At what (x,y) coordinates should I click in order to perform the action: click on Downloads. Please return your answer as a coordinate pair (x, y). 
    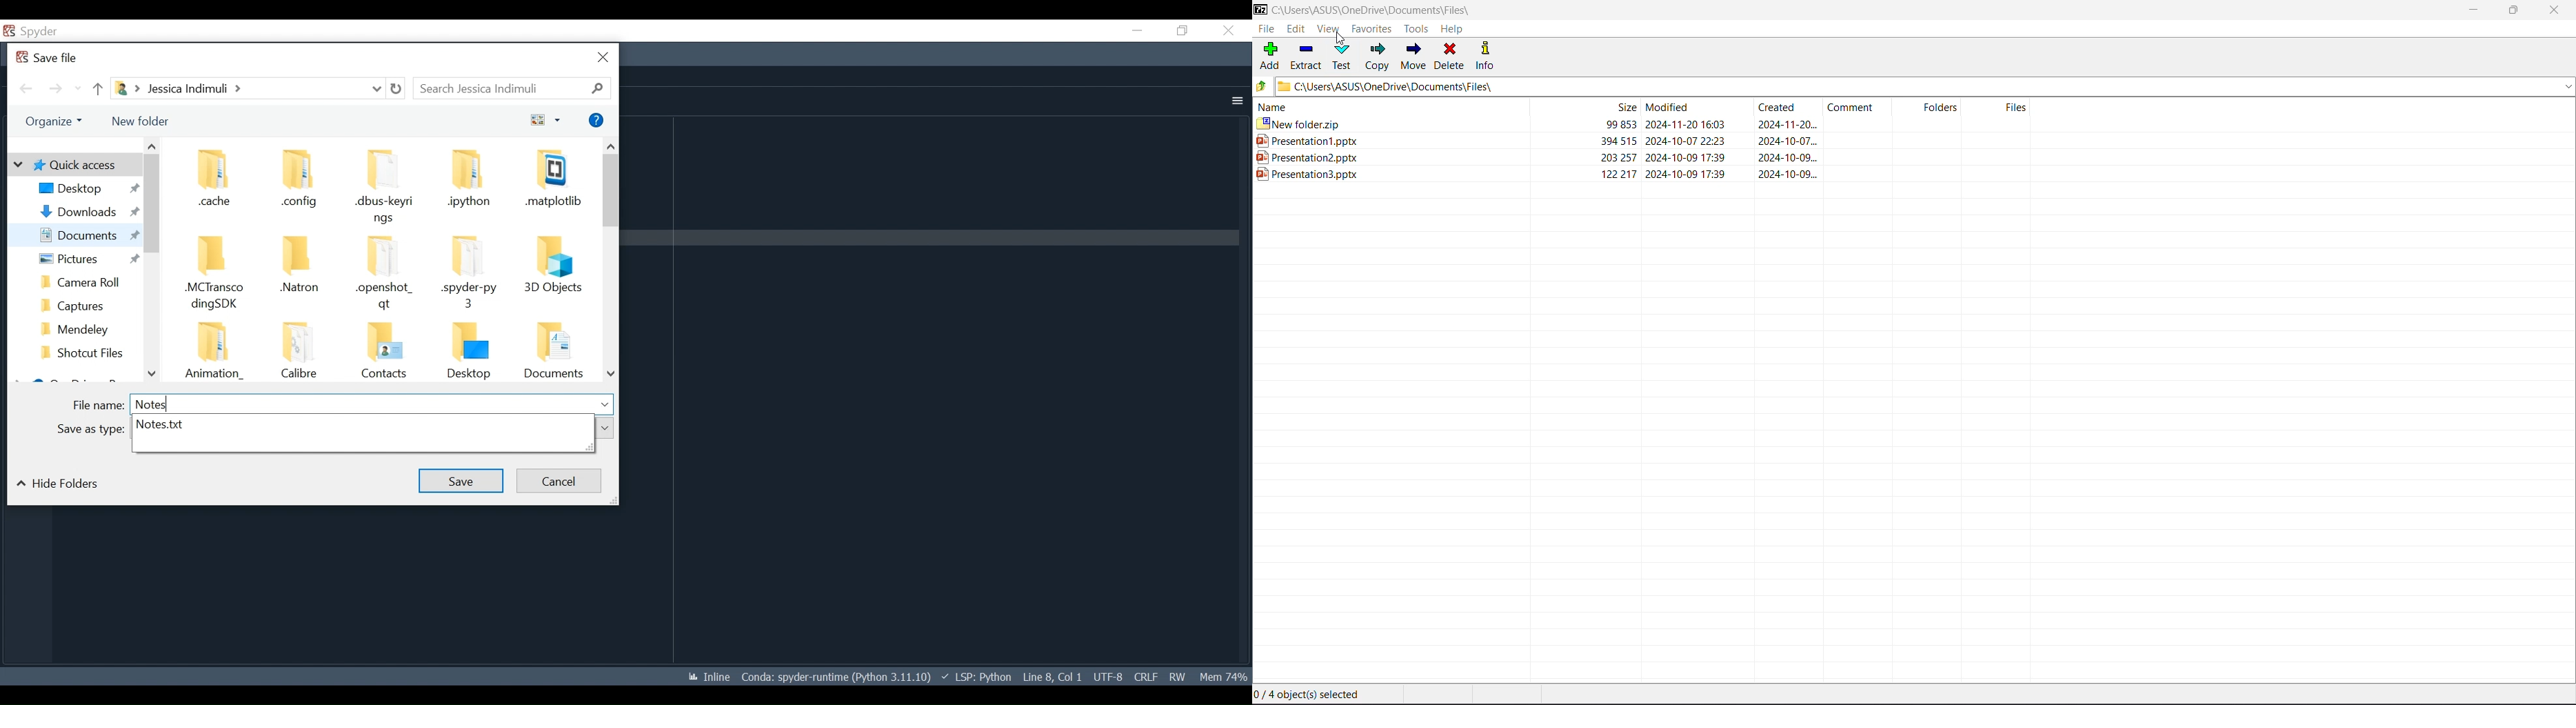
    Looking at the image, I should click on (85, 212).